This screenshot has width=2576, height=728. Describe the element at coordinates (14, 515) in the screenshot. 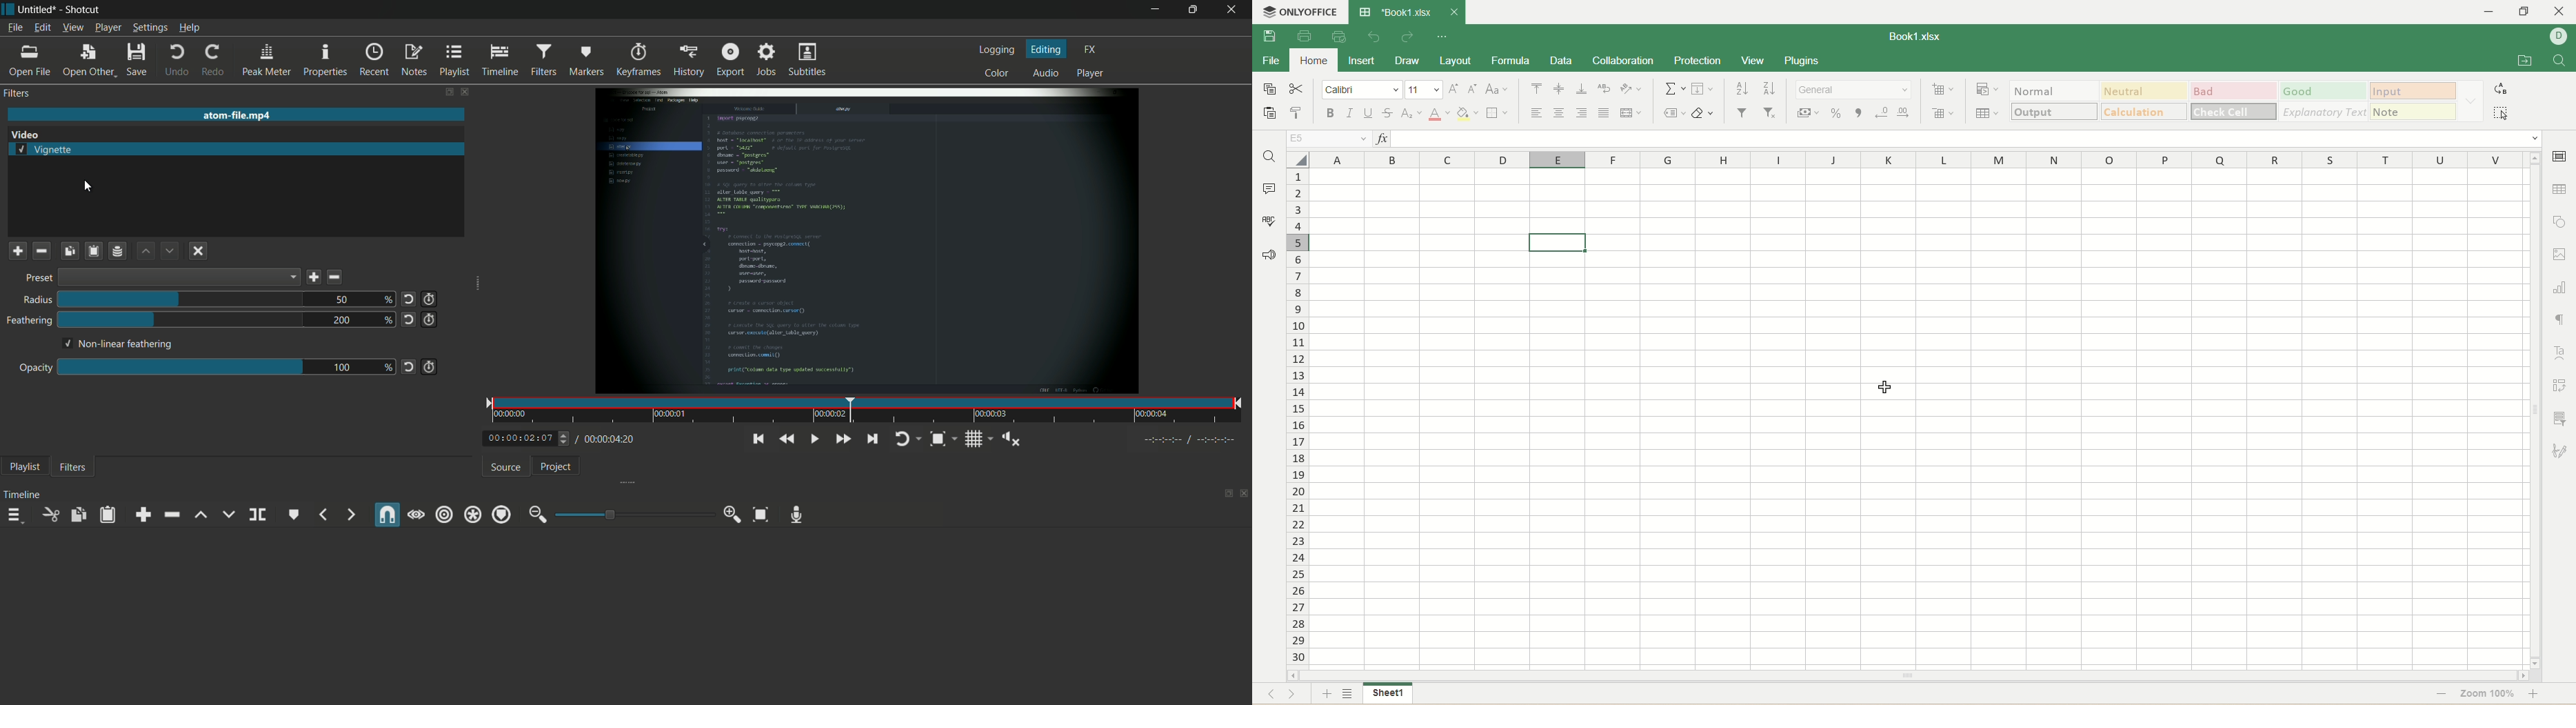

I see `timeline menu` at that location.